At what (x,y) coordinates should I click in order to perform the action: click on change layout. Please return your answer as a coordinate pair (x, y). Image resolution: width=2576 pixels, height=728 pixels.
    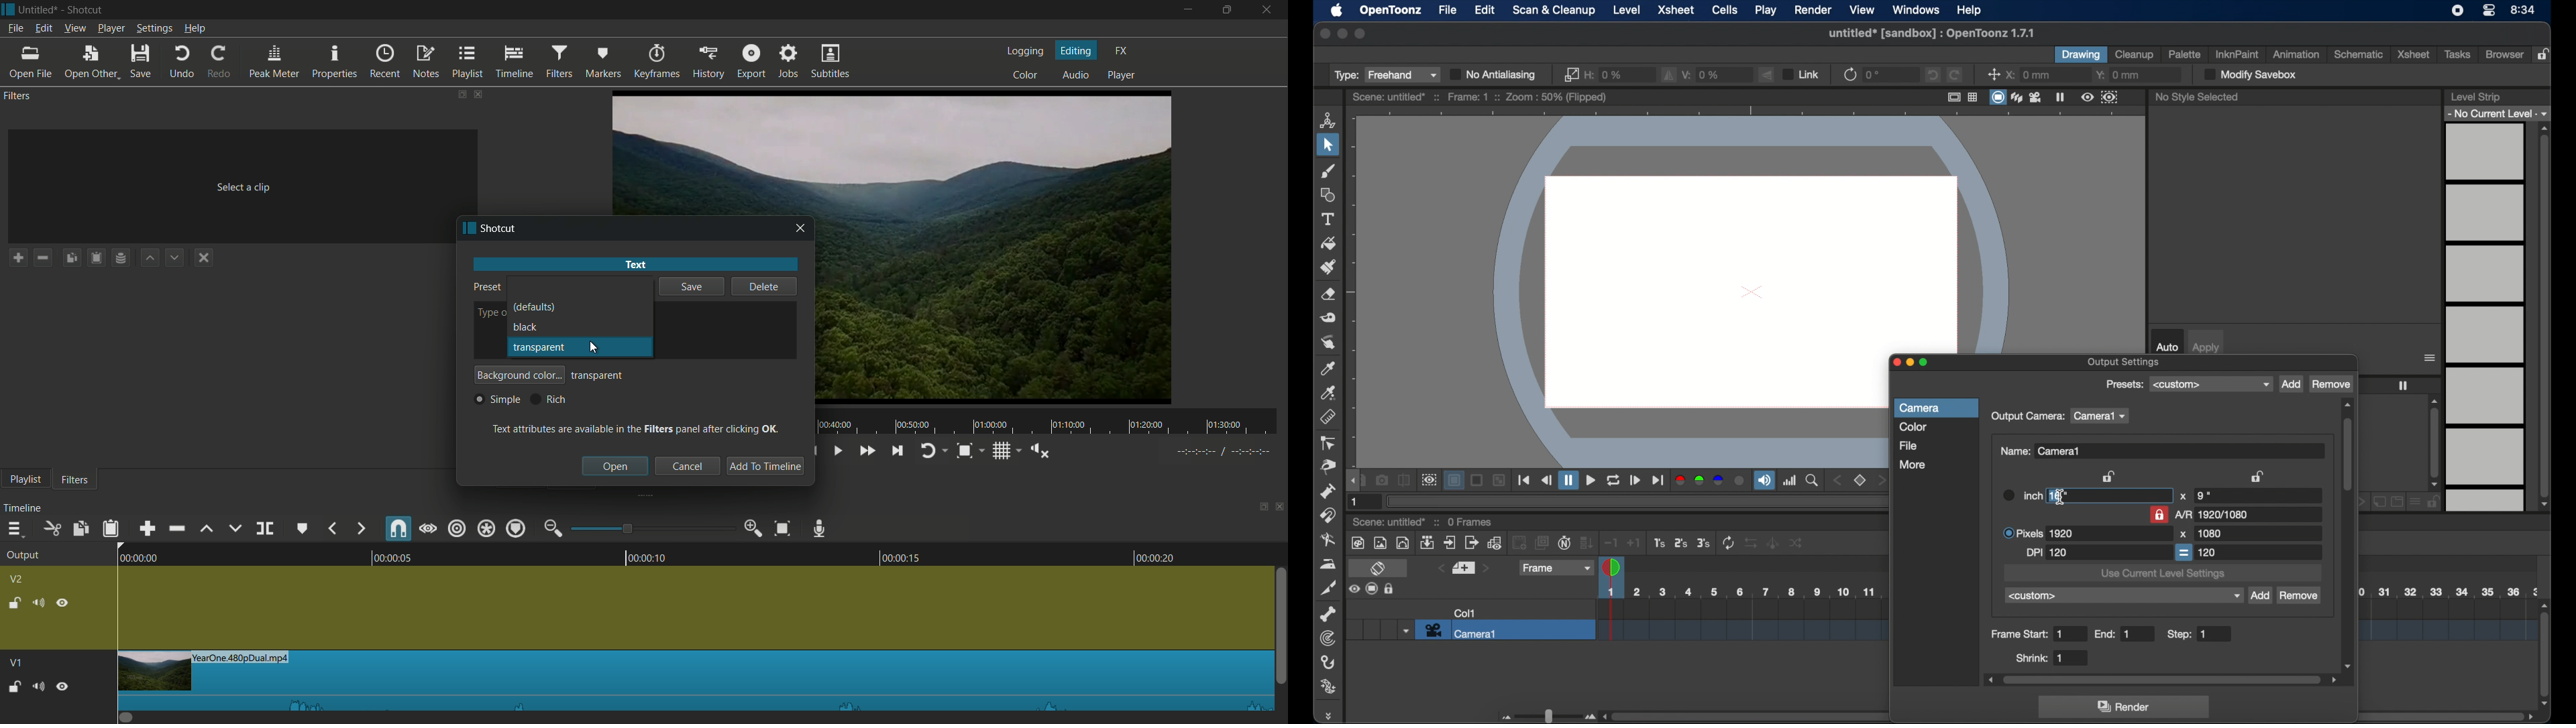
    Looking at the image, I should click on (461, 94).